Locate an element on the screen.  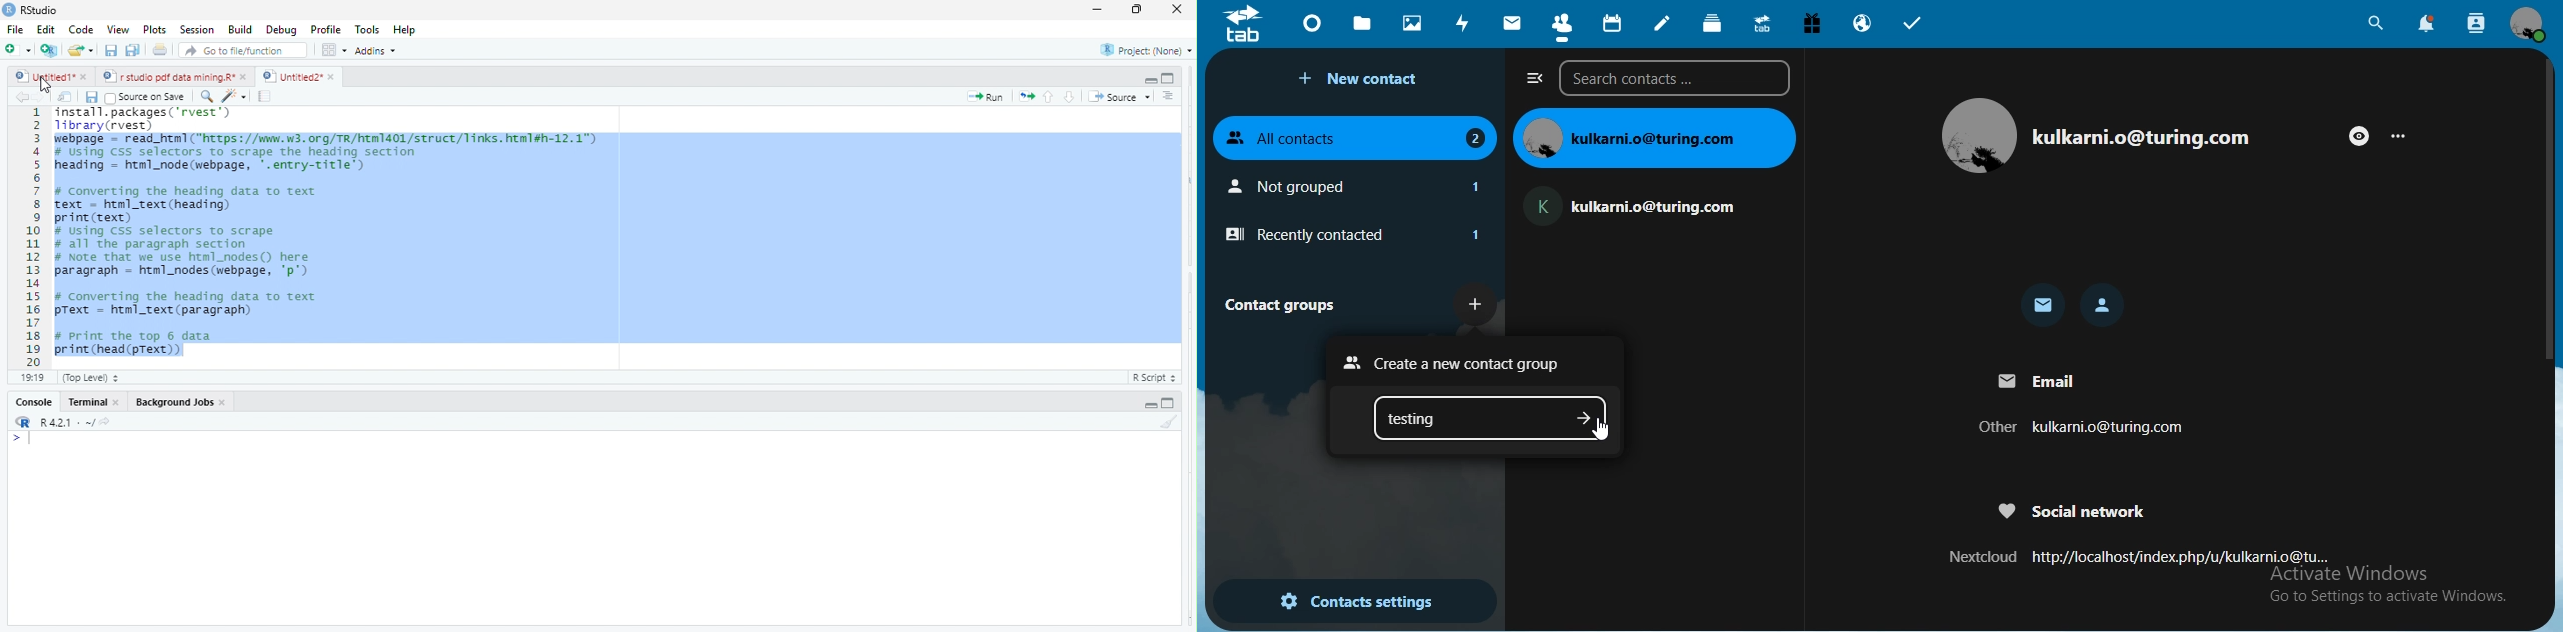
run is located at coordinates (987, 97).